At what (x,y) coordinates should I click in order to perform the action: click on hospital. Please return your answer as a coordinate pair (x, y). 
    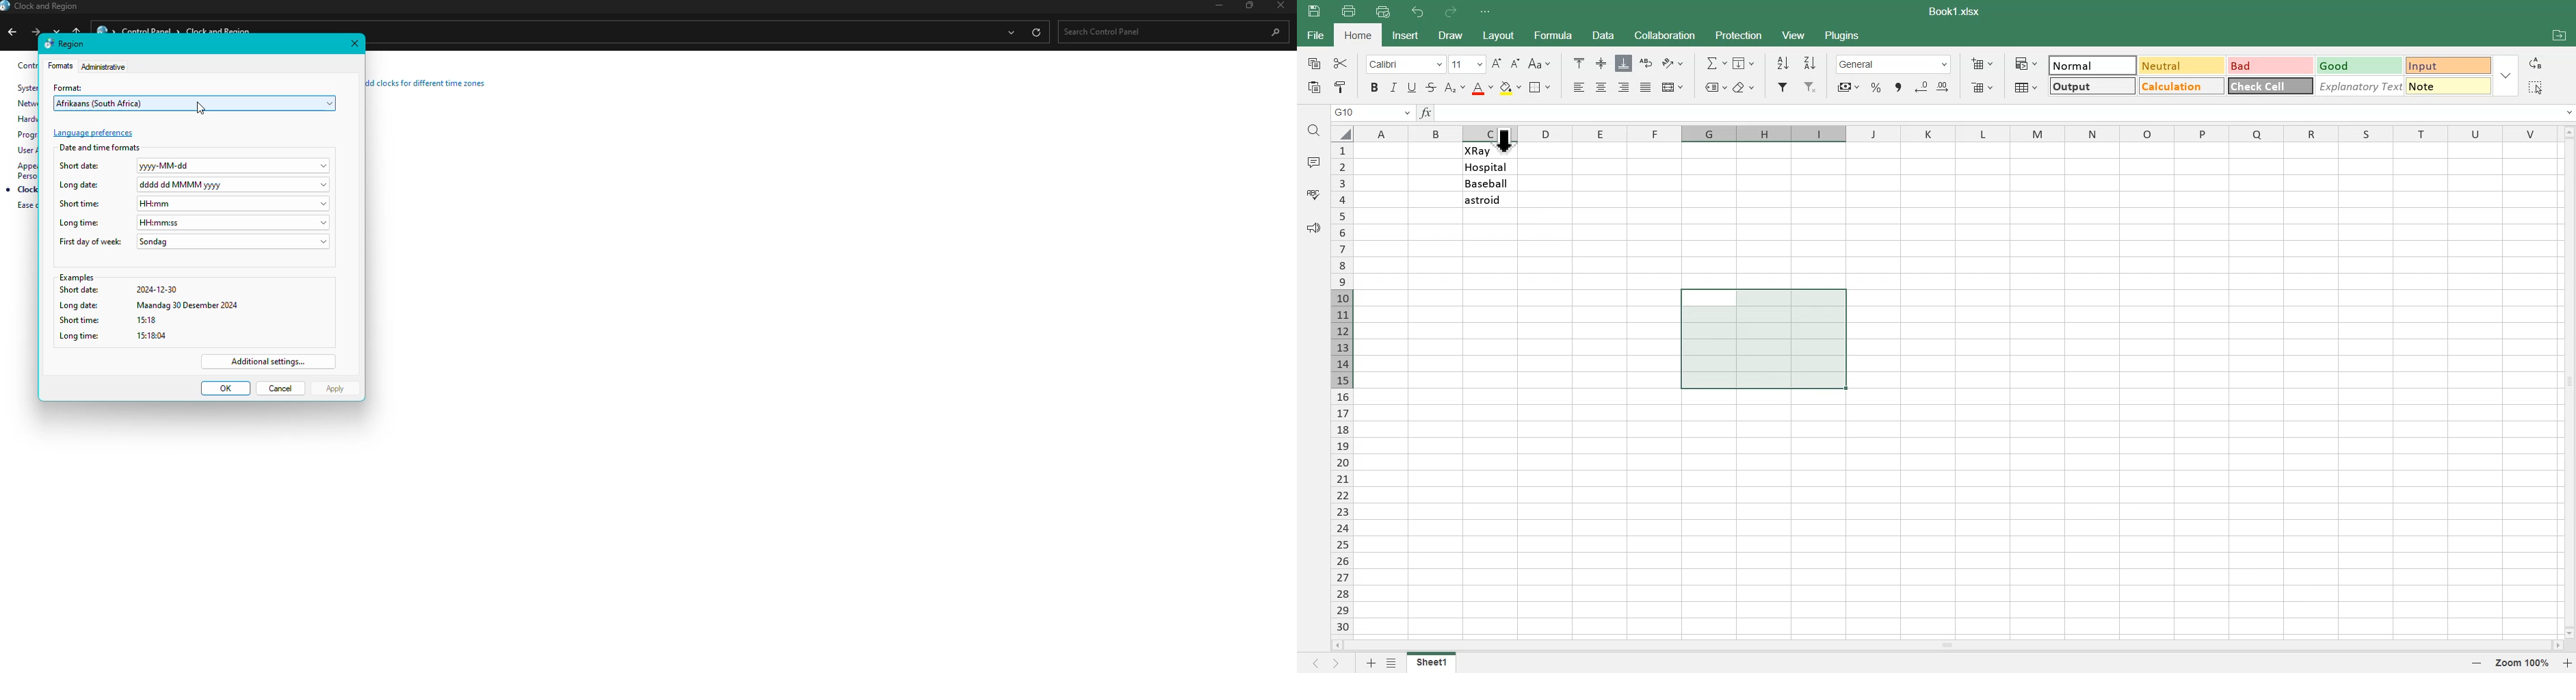
    Looking at the image, I should click on (1488, 168).